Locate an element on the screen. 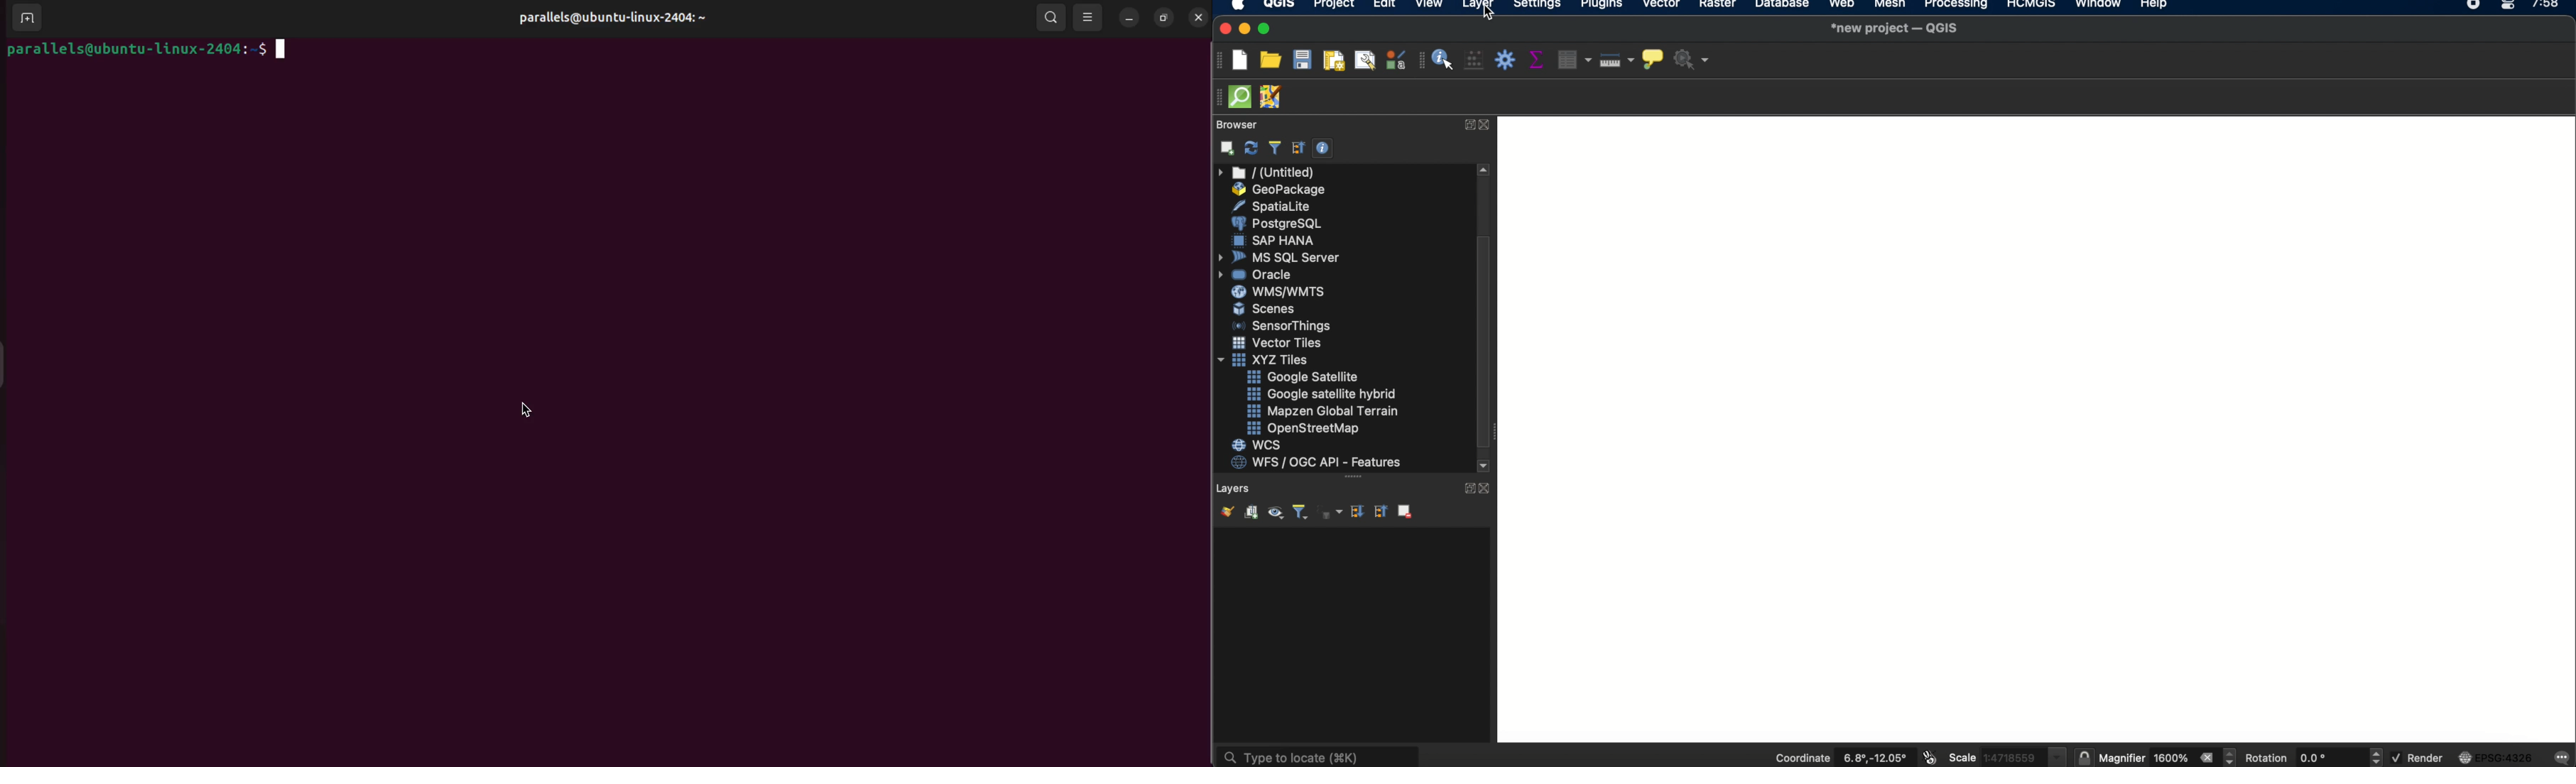 This screenshot has height=784, width=2576. show layout is located at coordinates (1365, 60).